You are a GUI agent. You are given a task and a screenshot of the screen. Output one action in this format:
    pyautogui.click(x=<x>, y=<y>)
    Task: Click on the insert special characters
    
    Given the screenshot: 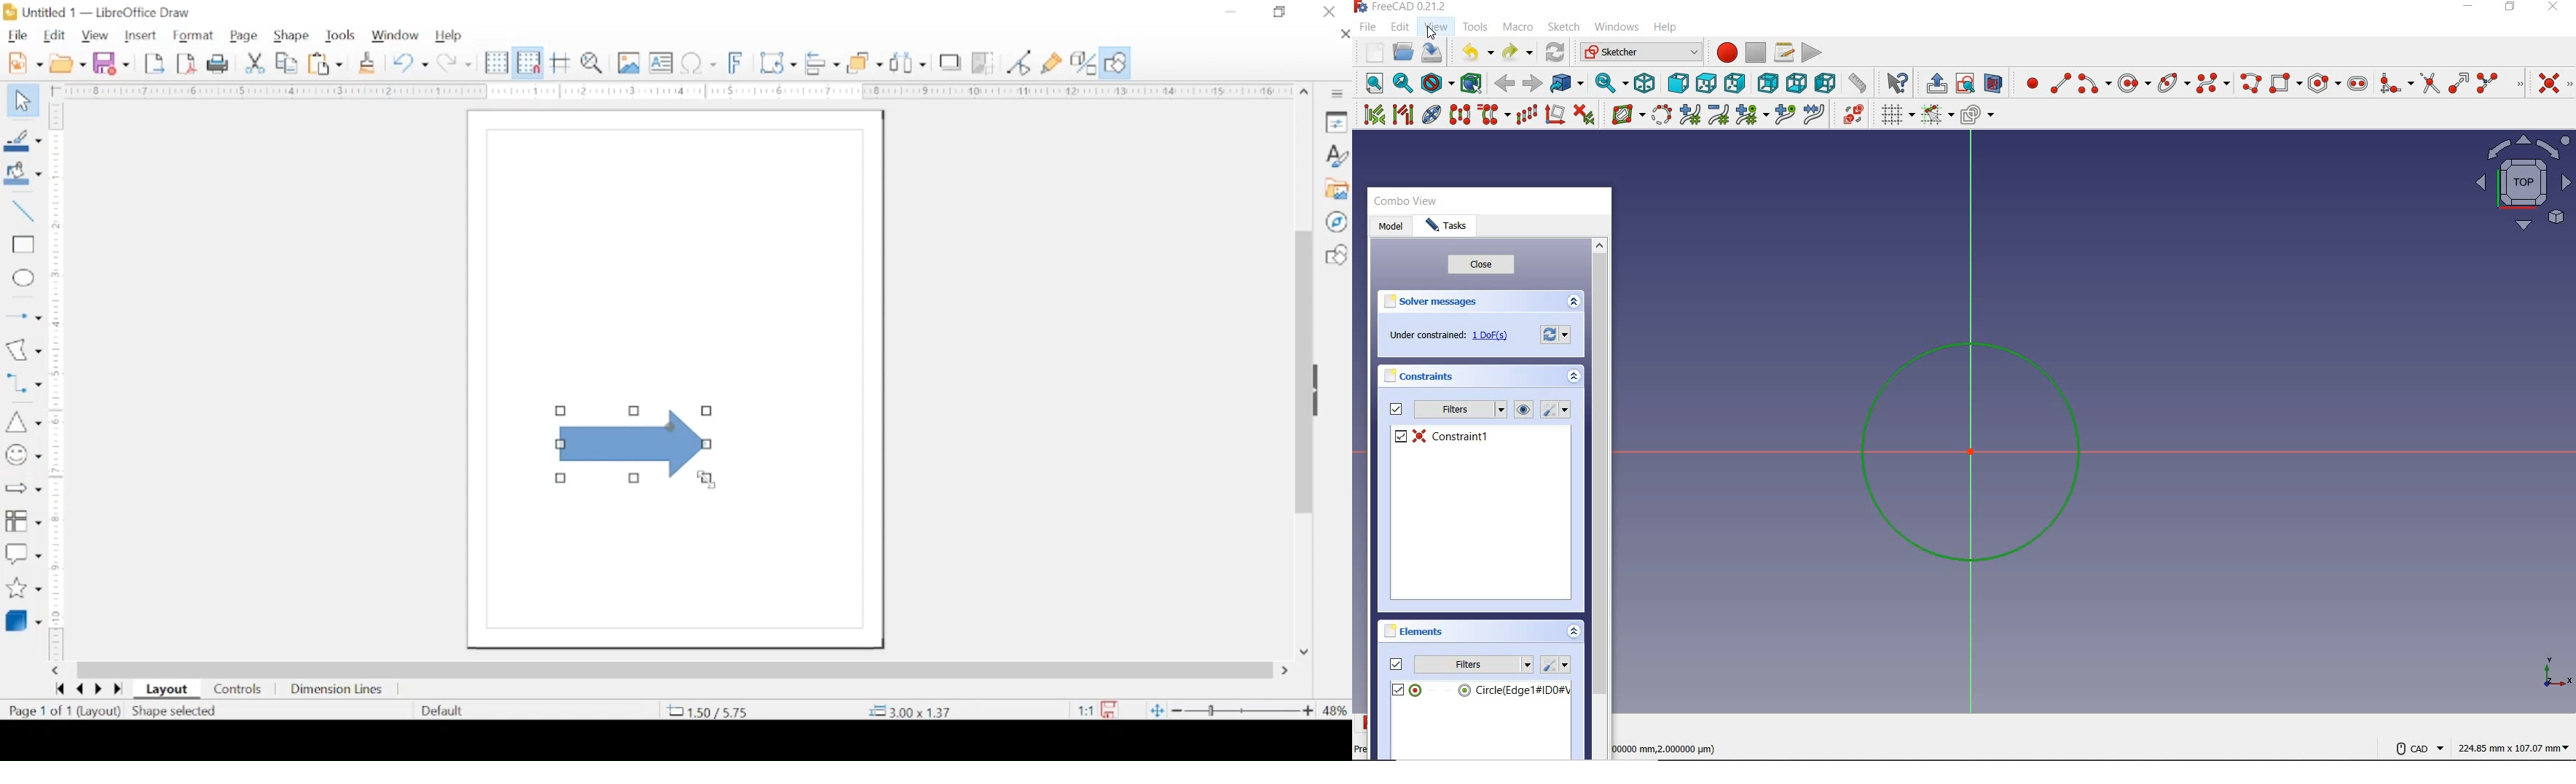 What is the action you would take?
    pyautogui.click(x=699, y=63)
    